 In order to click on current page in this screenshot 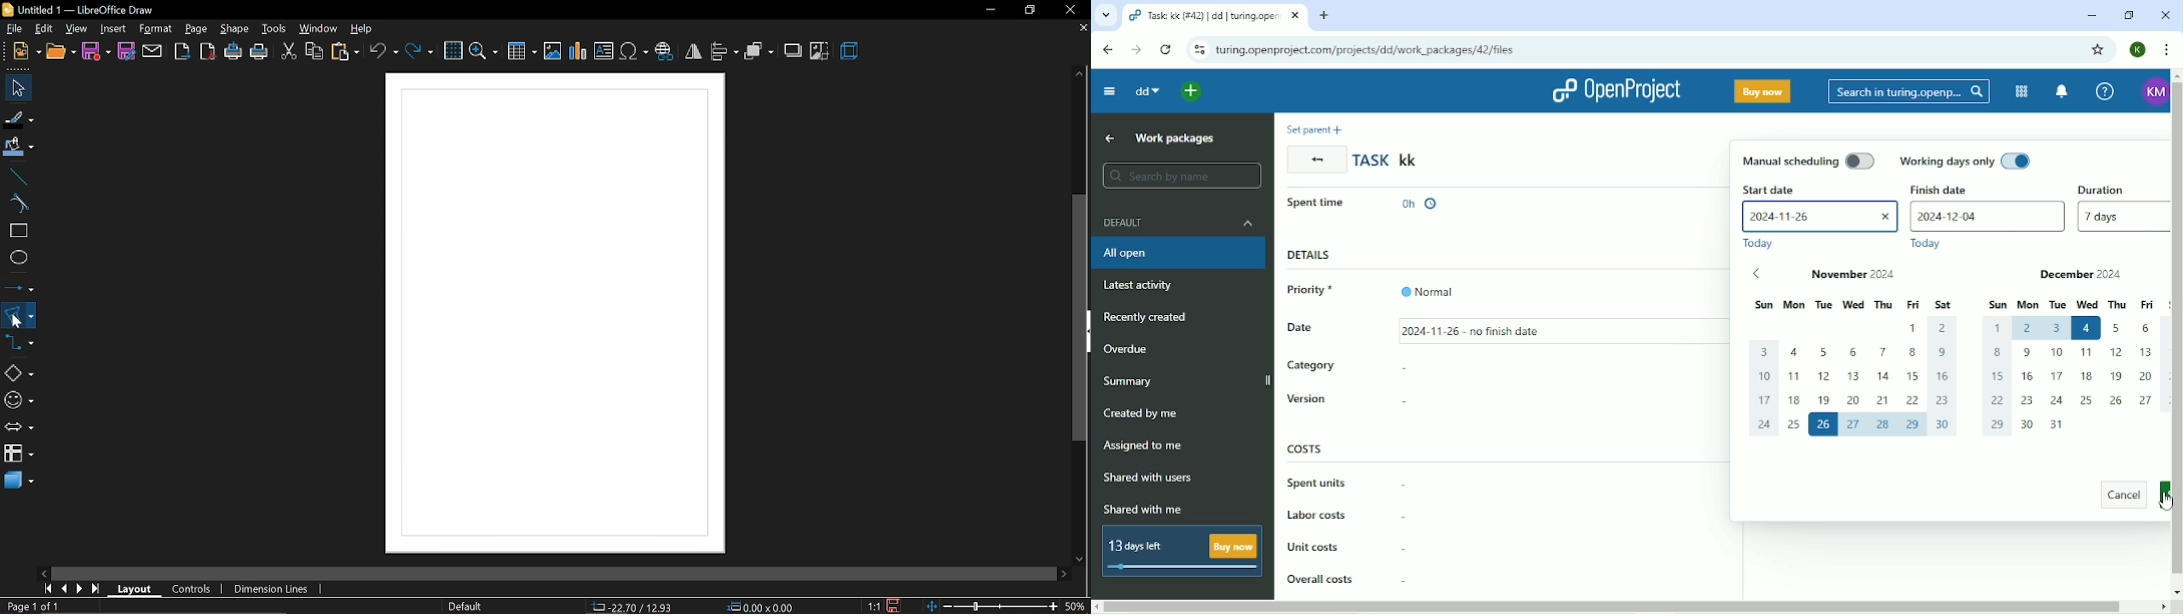, I will do `click(36, 606)`.